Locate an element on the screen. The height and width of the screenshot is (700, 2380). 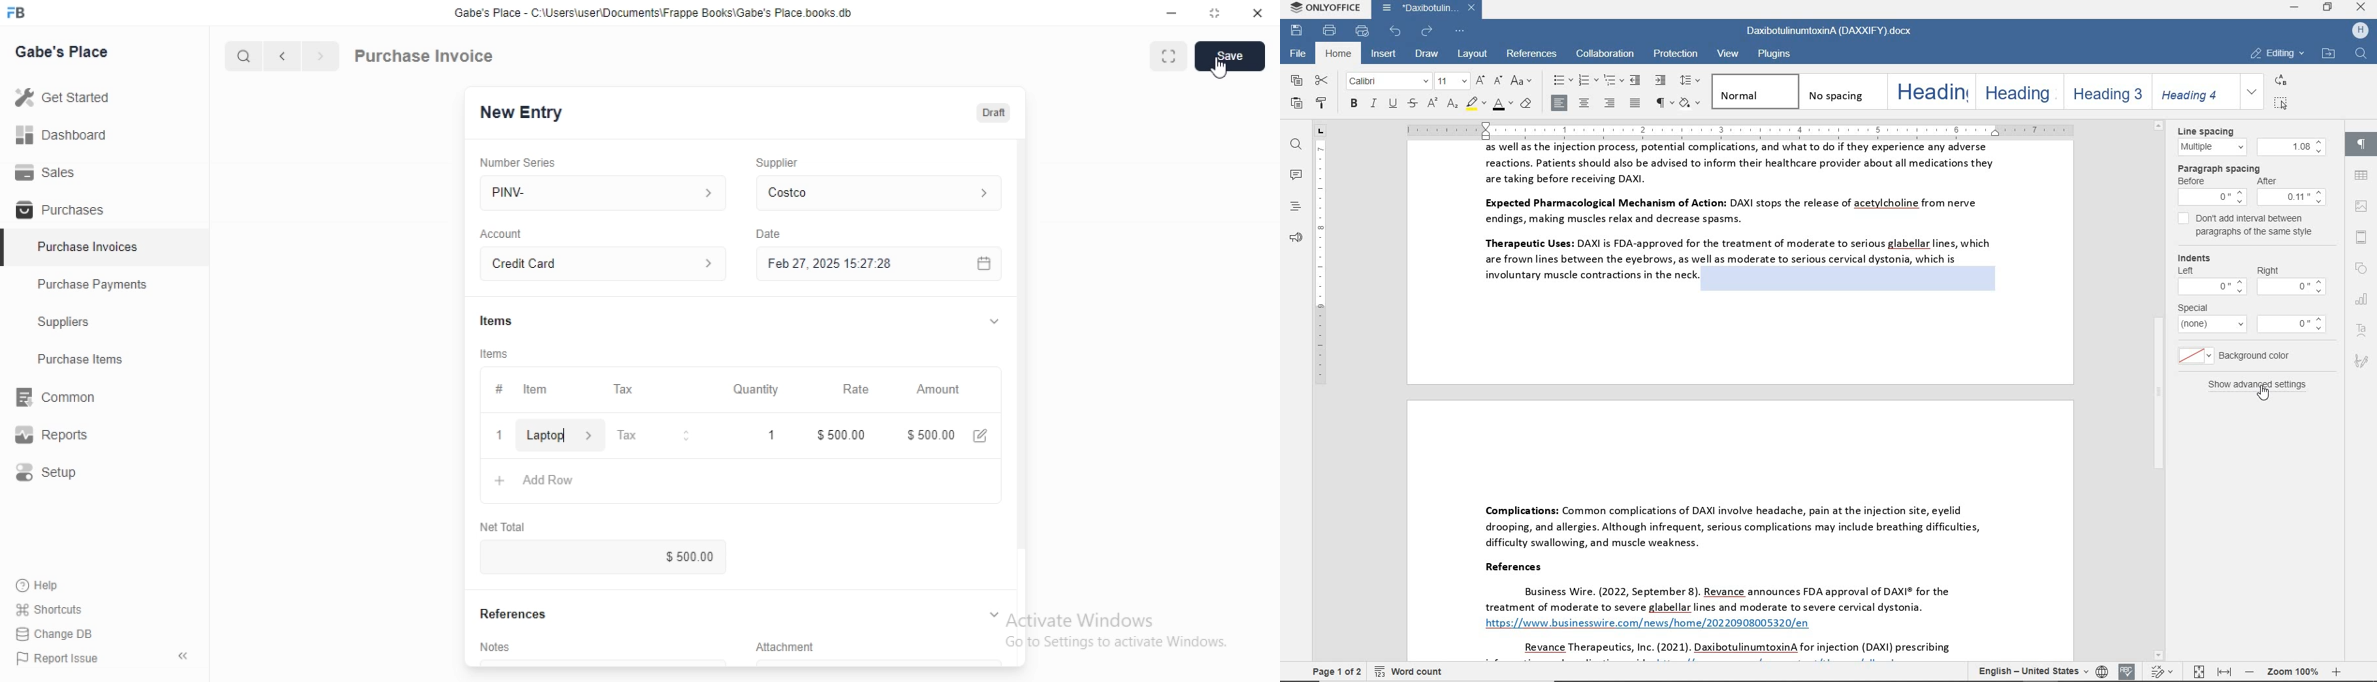
Purchases is located at coordinates (104, 208).